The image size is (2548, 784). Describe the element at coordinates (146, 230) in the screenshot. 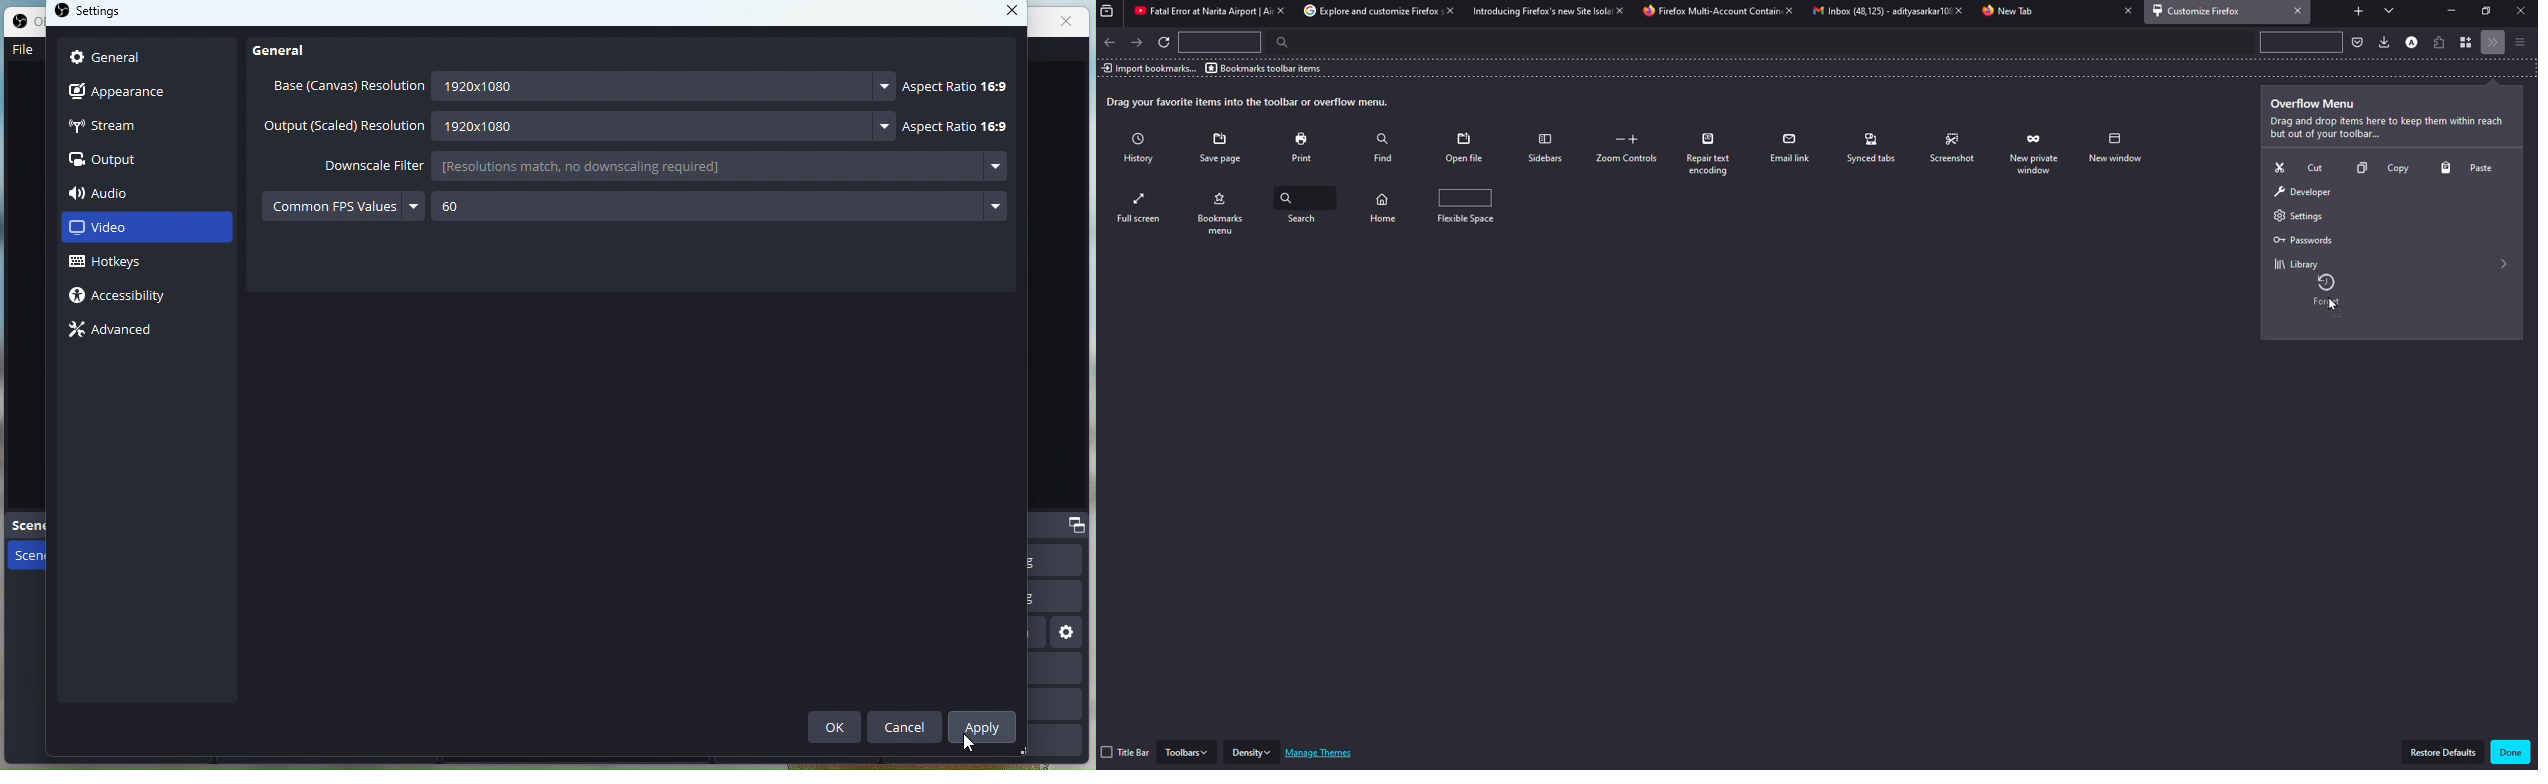

I see `Video` at that location.